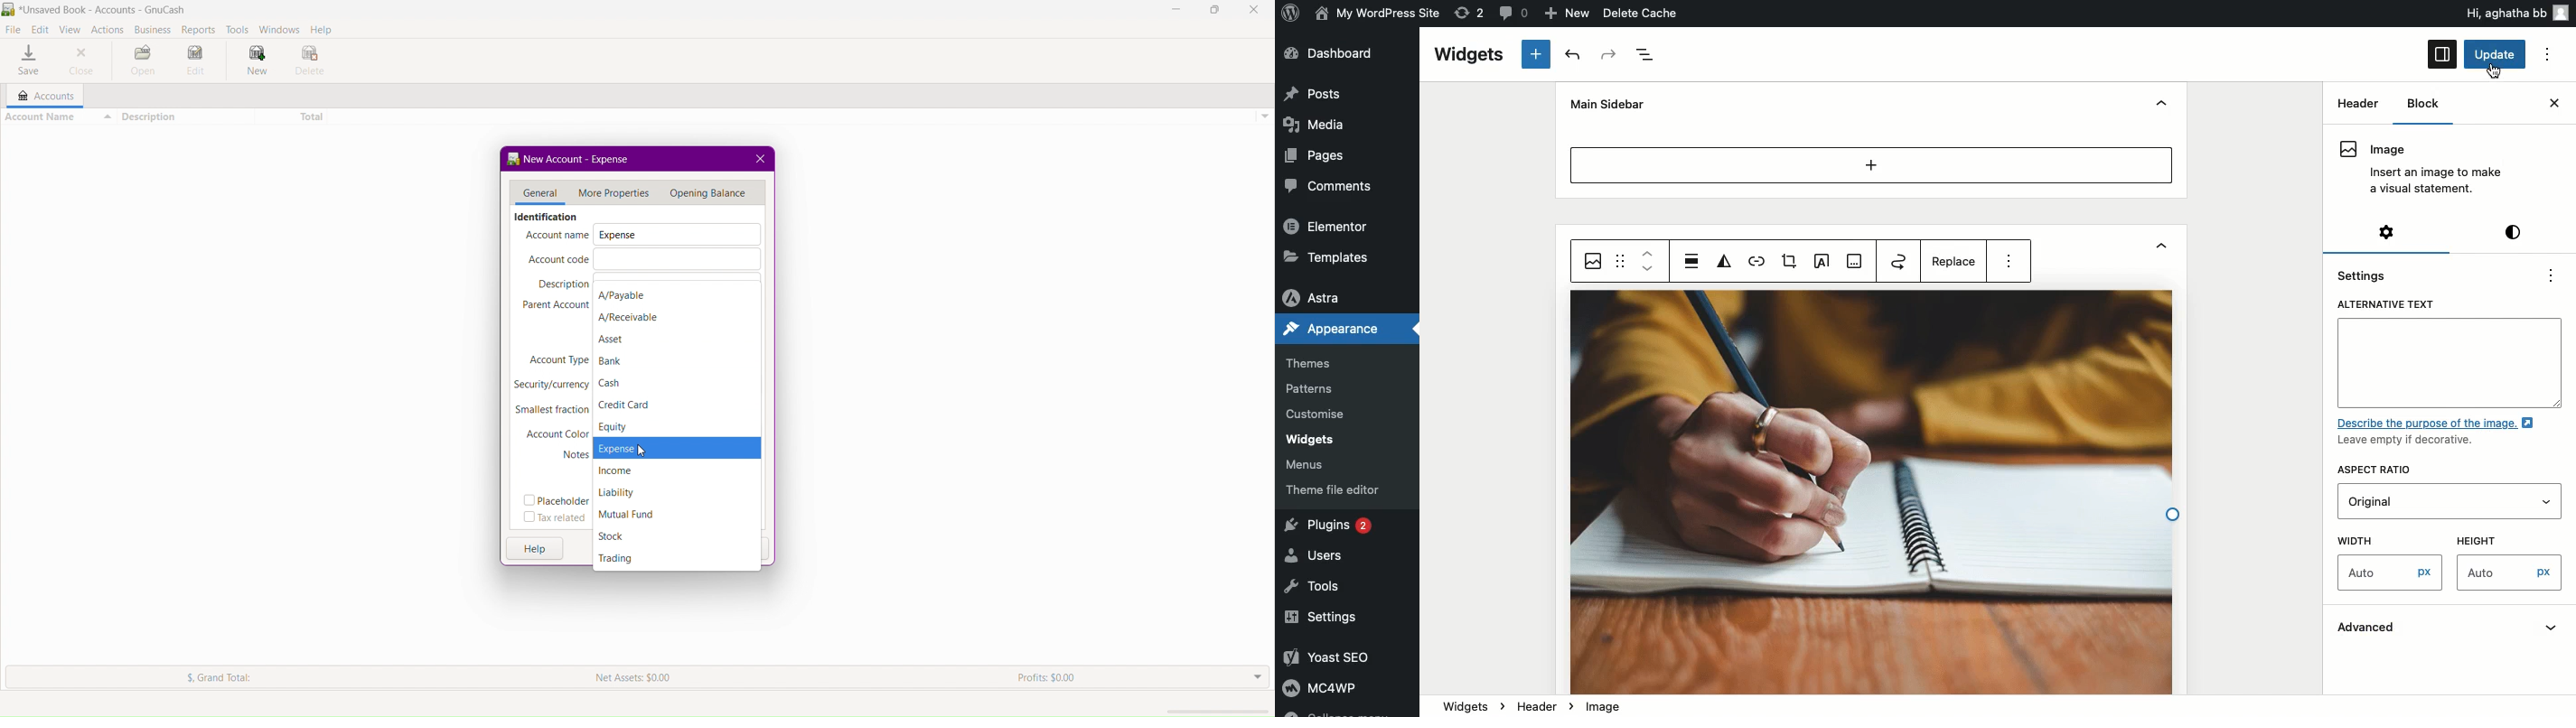 The image size is (2576, 728). Describe the element at coordinates (1642, 13) in the screenshot. I see `Delete cache` at that location.